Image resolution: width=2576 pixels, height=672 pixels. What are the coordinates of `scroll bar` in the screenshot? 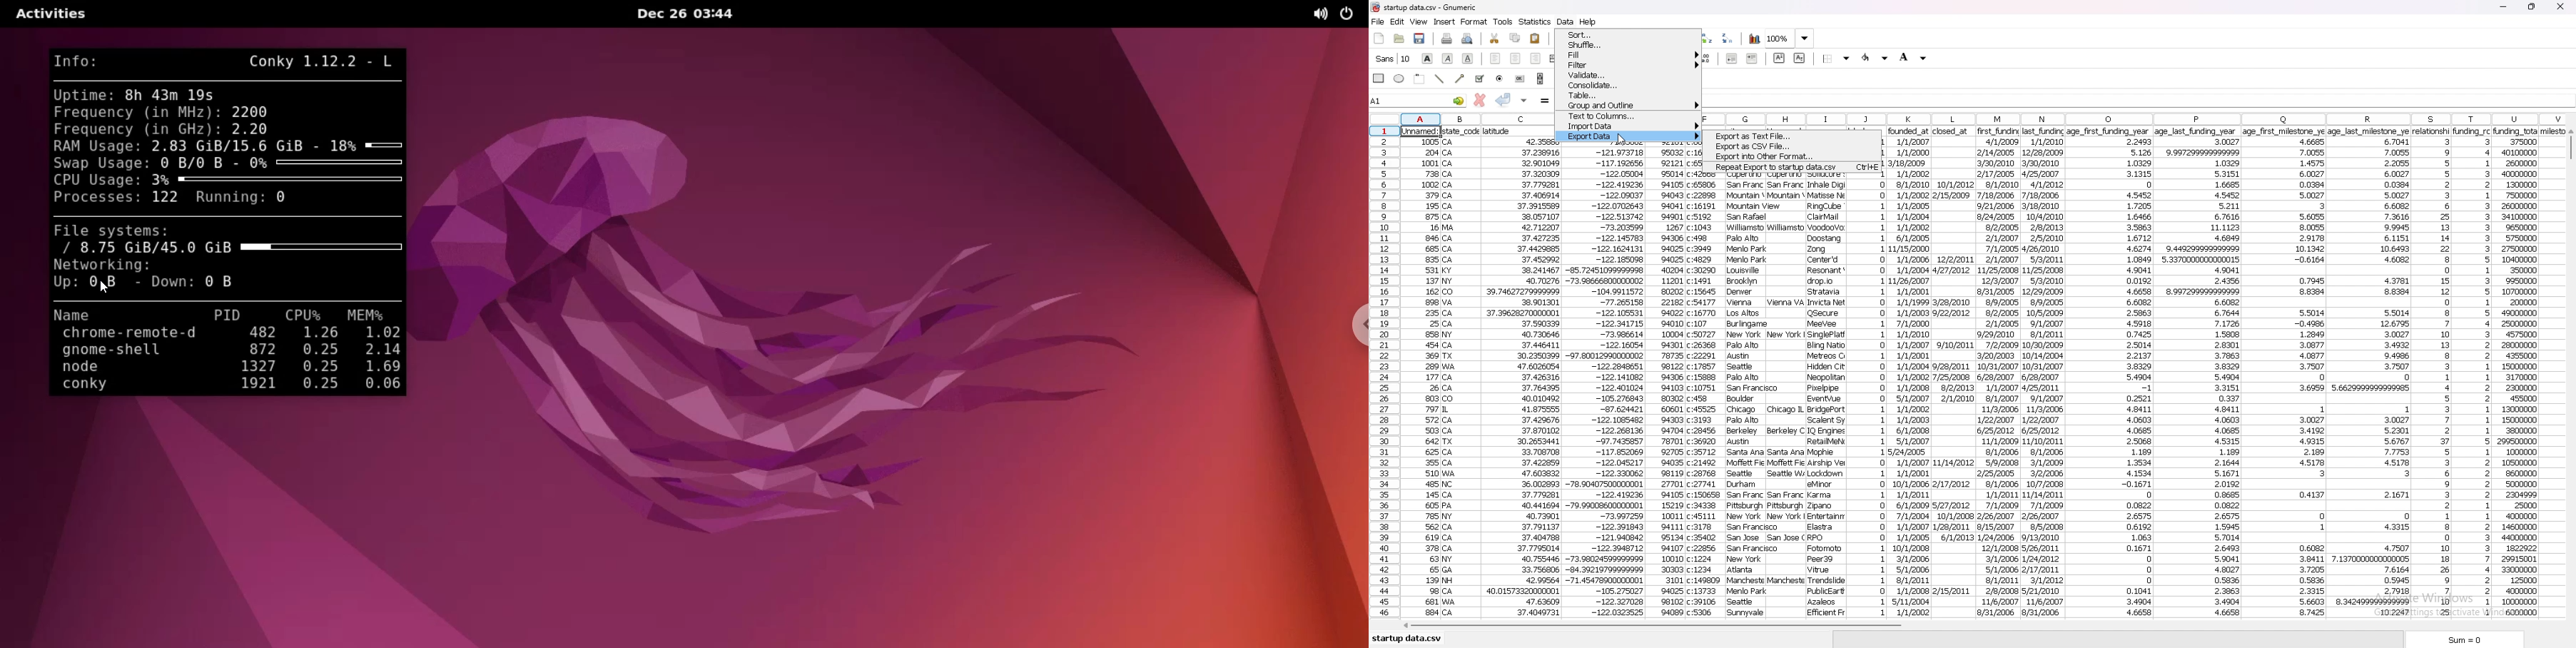 It's located at (2570, 377).